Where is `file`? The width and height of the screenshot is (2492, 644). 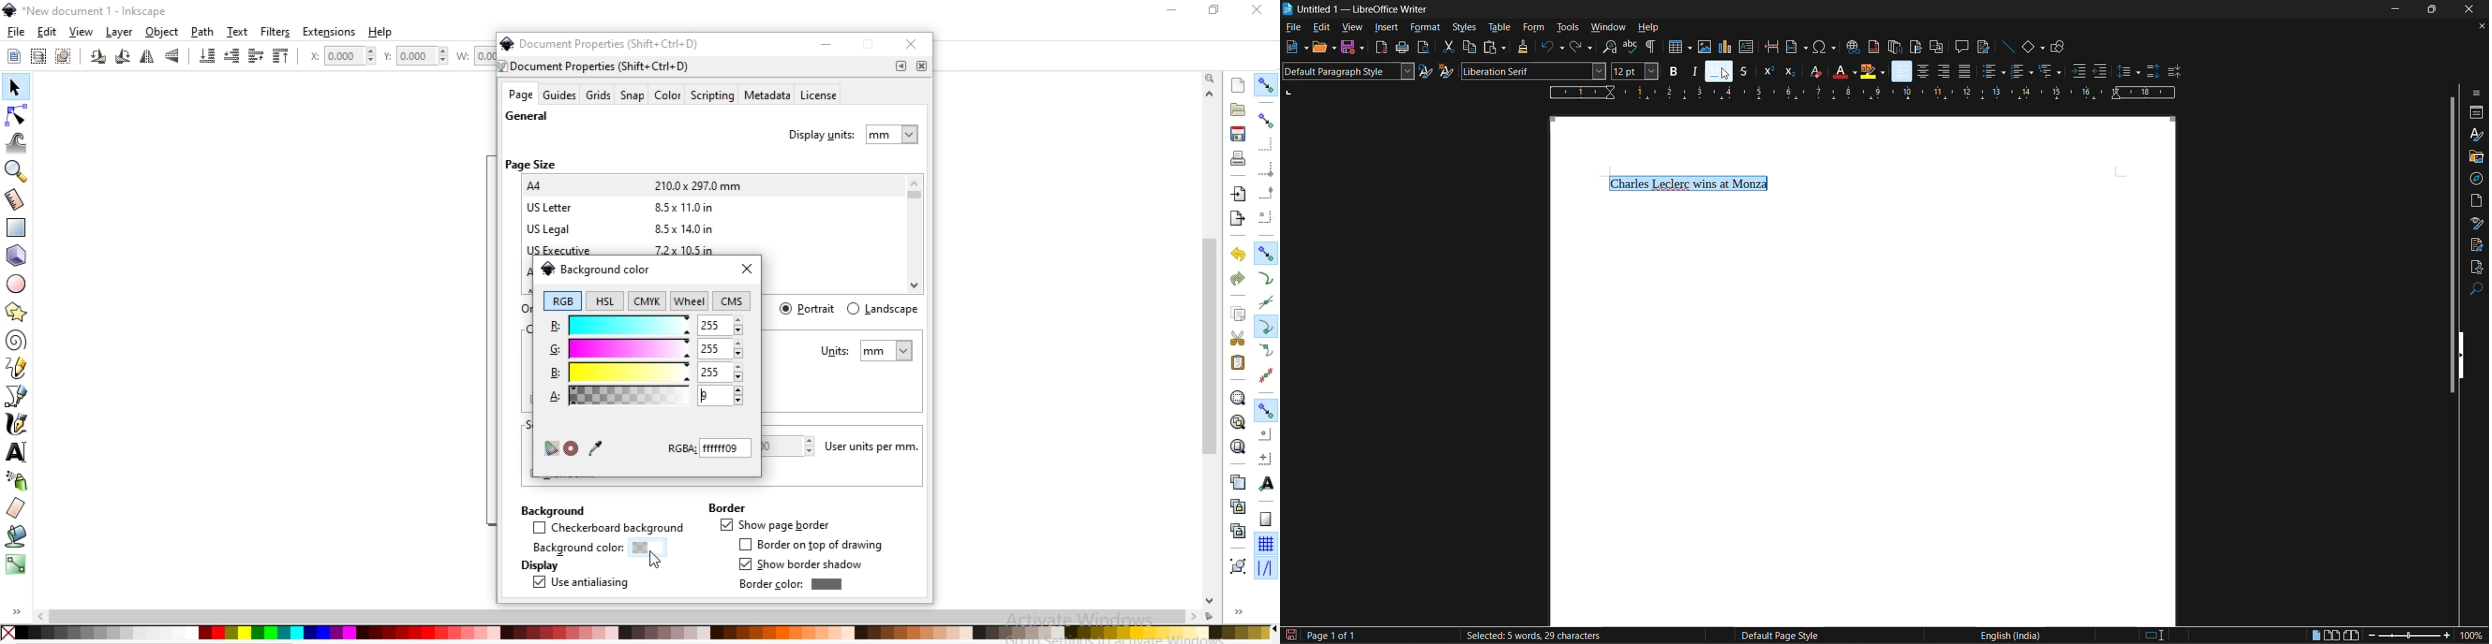
file is located at coordinates (16, 32).